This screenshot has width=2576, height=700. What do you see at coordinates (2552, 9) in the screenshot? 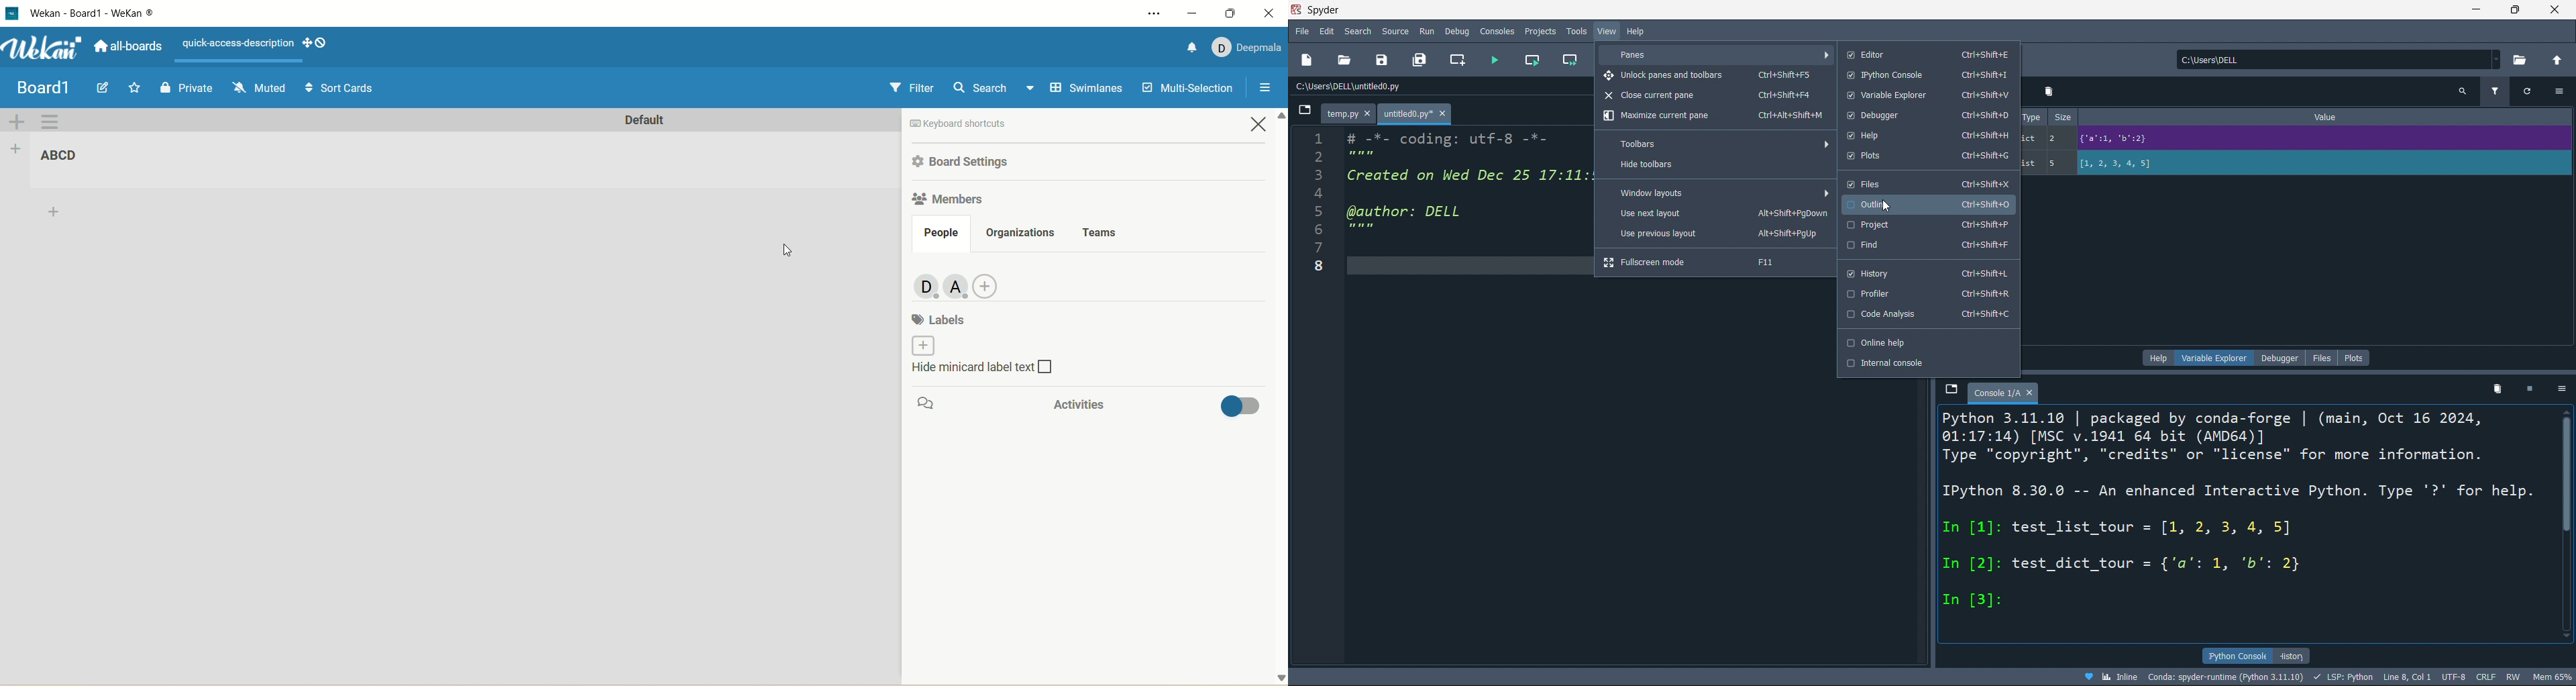
I see `close` at bounding box center [2552, 9].